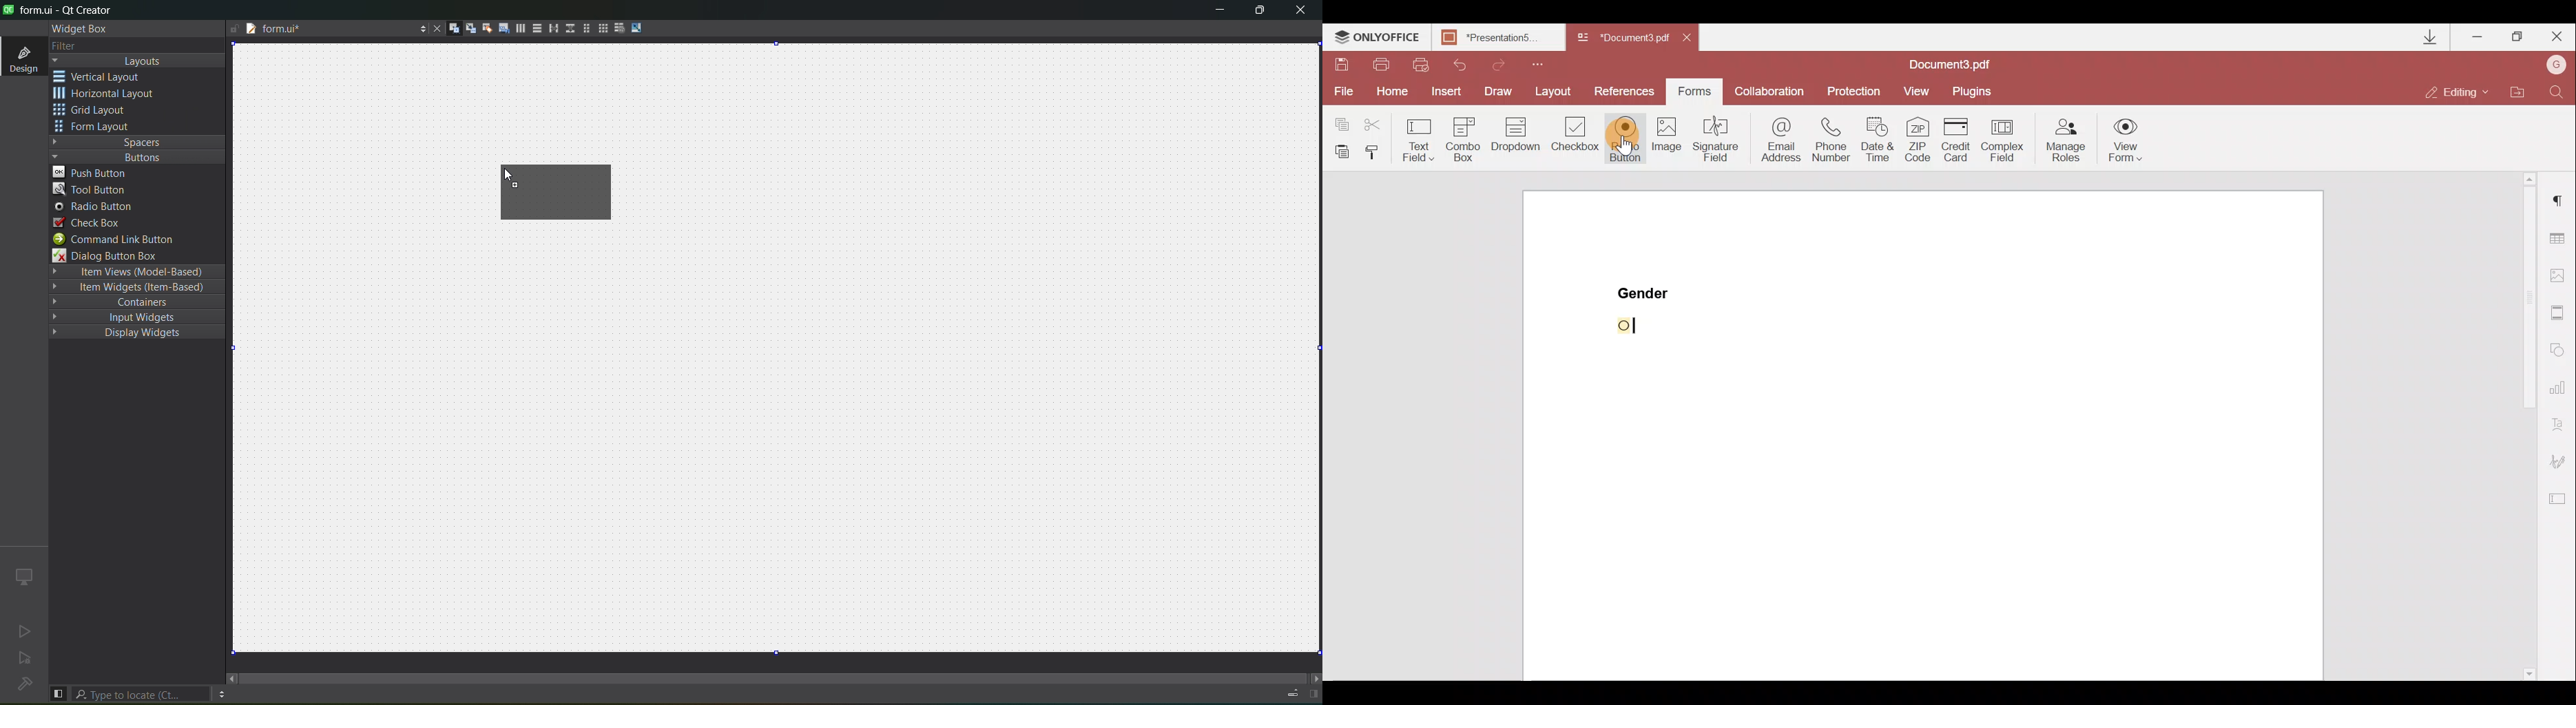  I want to click on Close, so click(2557, 37).